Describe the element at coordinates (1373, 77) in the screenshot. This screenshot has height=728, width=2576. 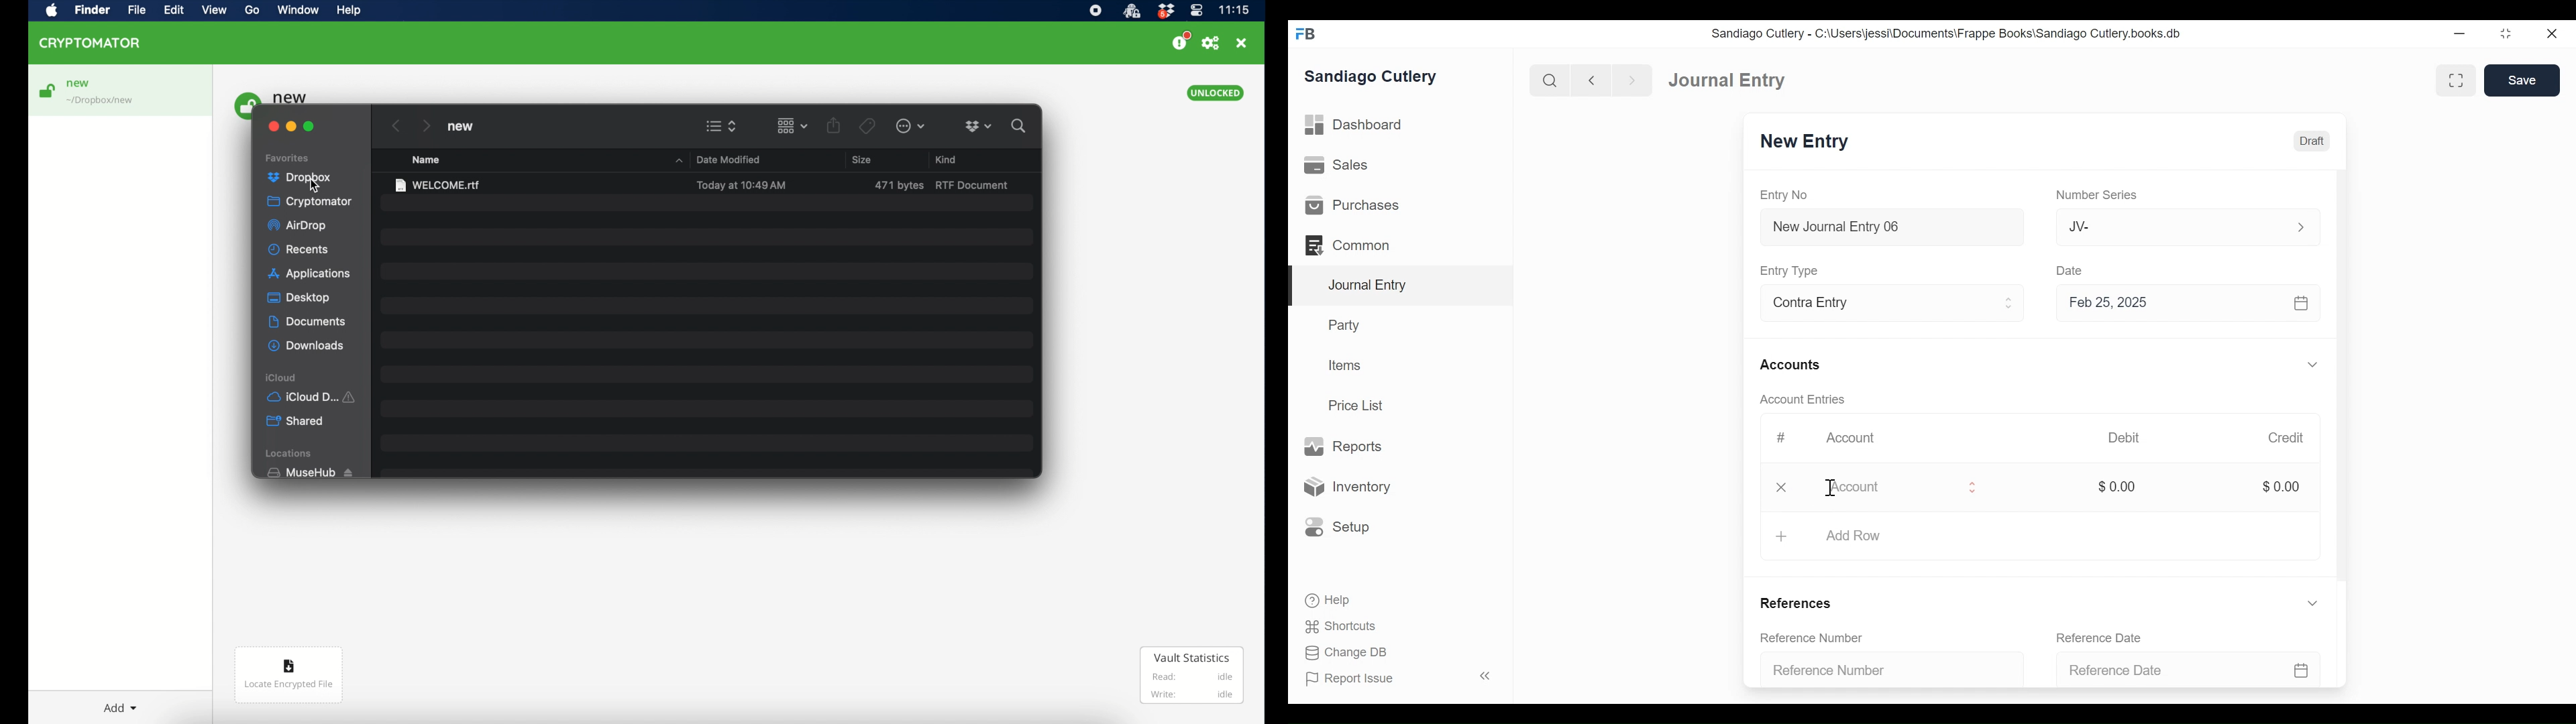
I see `Sandiago Cutlery` at that location.